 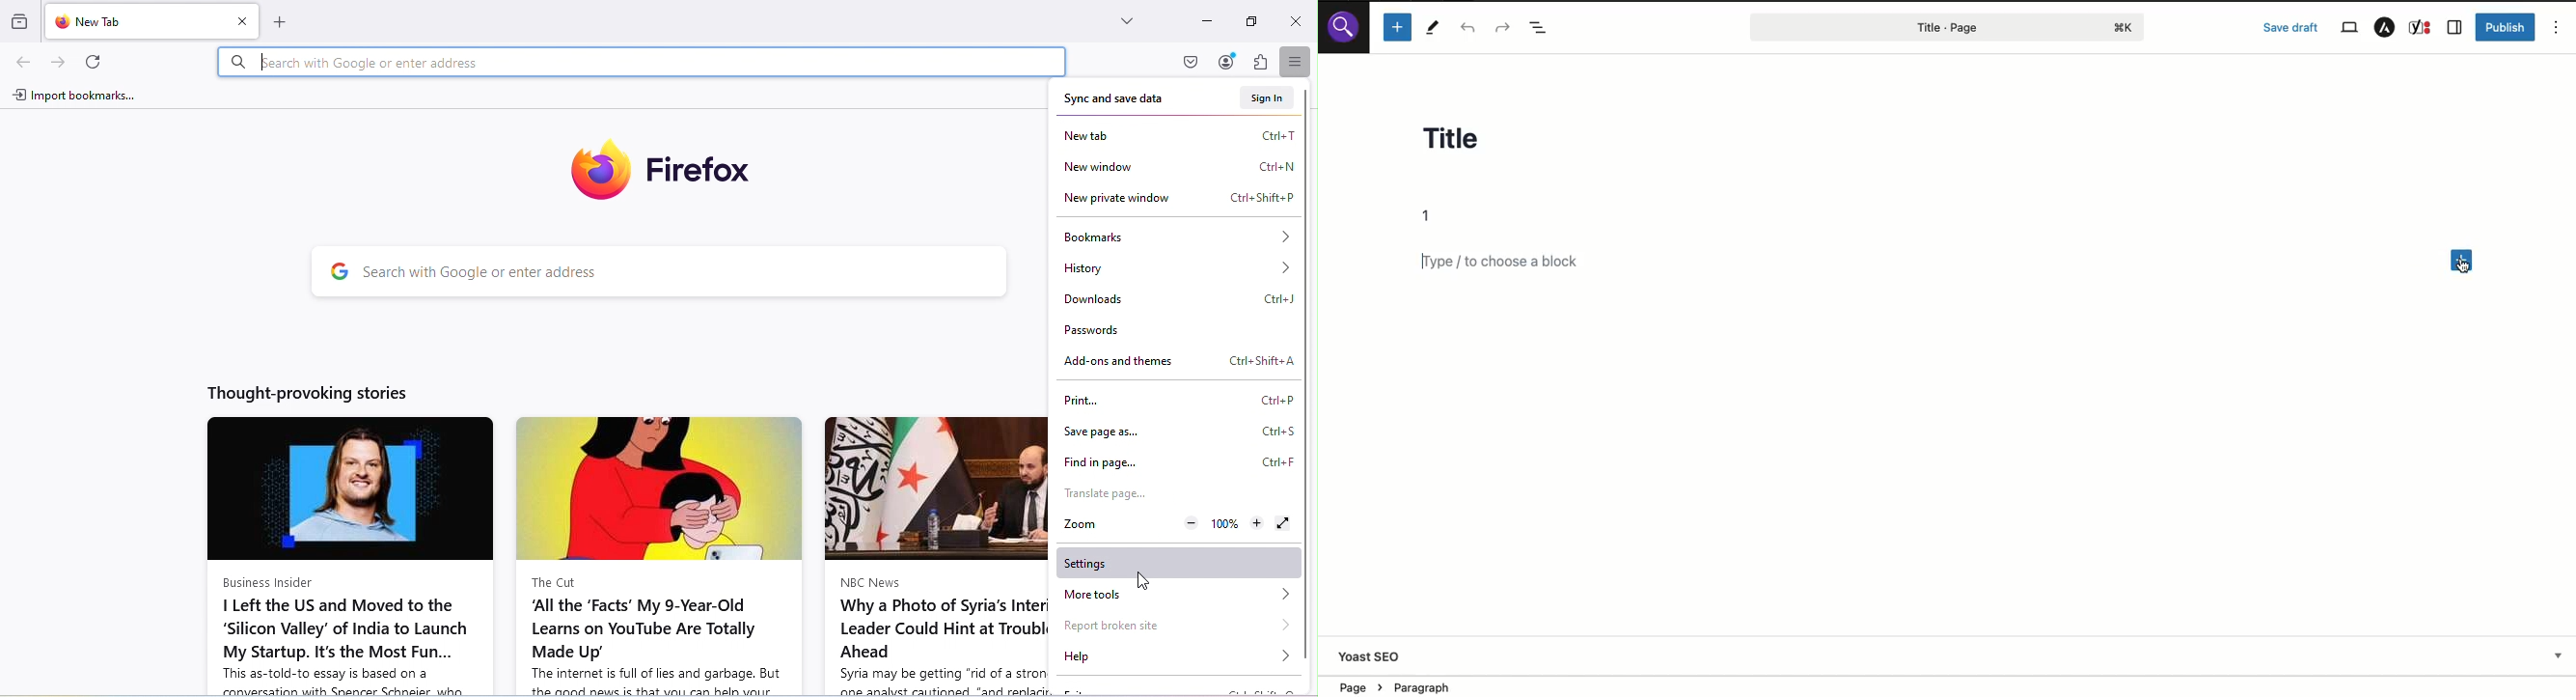 I want to click on News article from business insider, so click(x=340, y=556).